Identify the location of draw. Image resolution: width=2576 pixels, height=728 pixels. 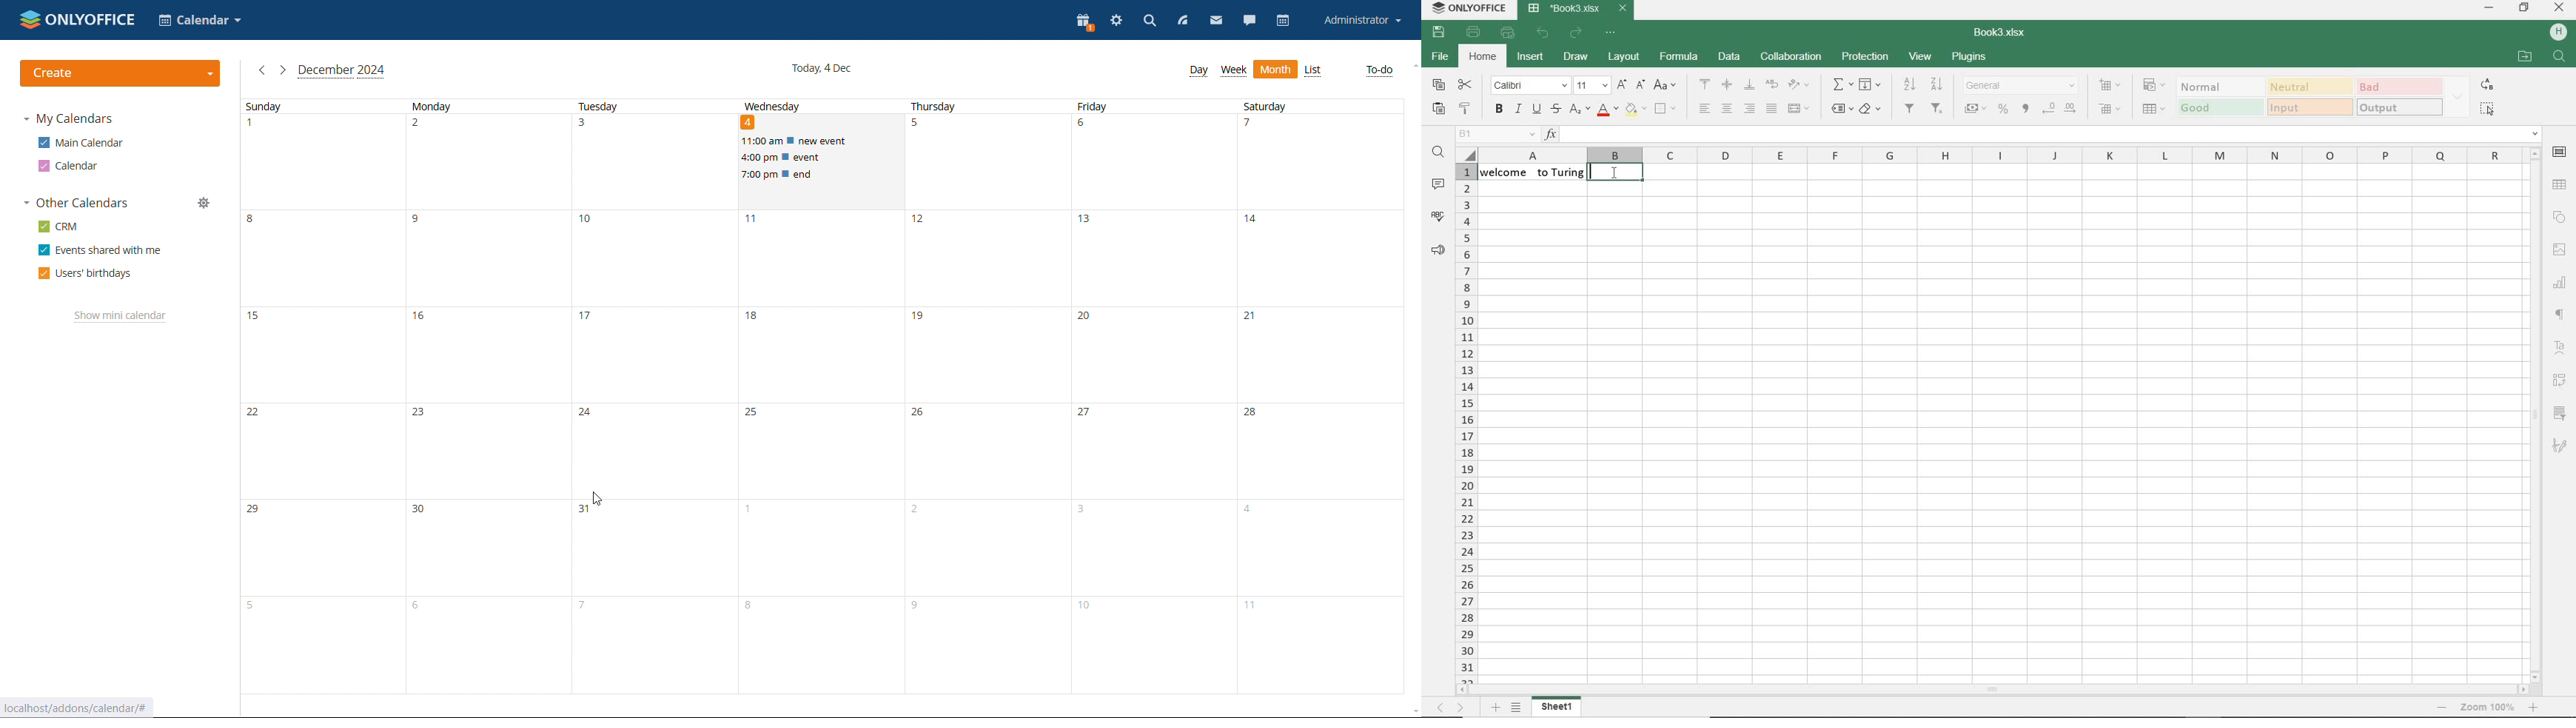
(1576, 57).